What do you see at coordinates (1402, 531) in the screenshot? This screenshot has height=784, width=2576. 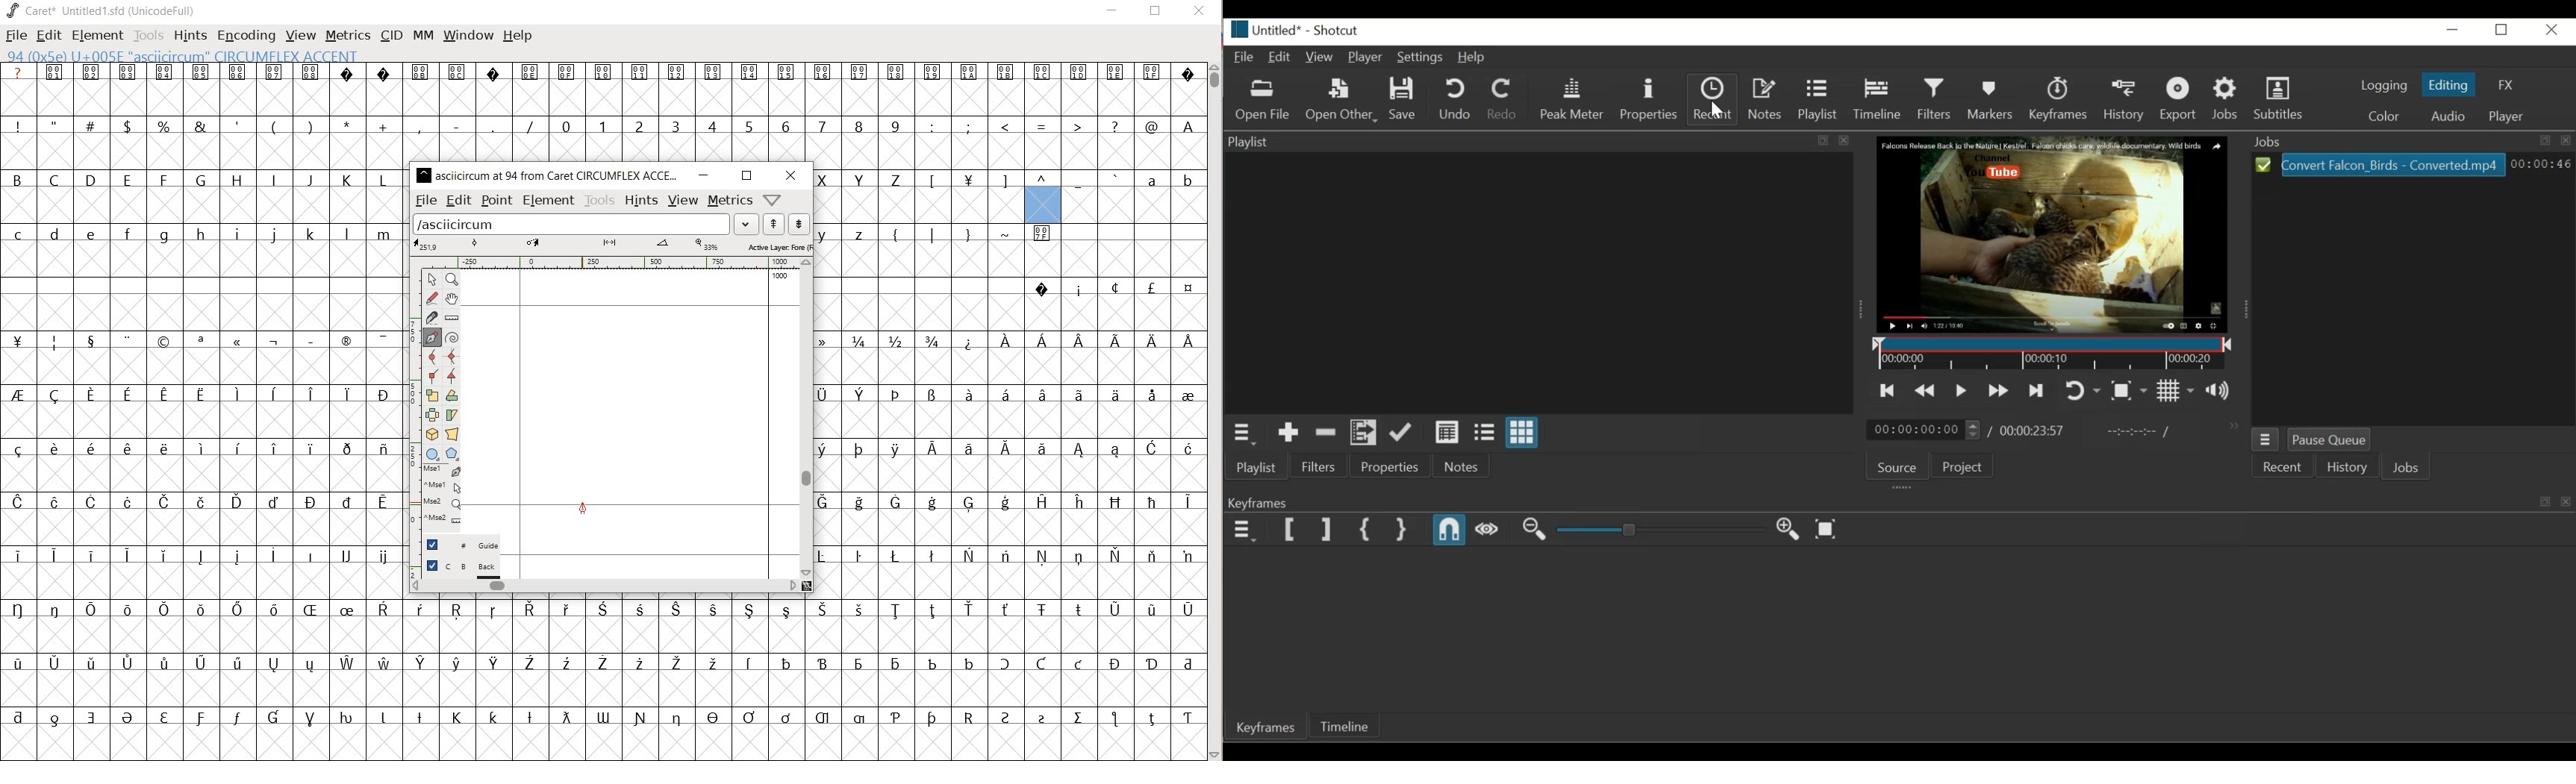 I see `Set Second Simple keyfrae` at bounding box center [1402, 531].